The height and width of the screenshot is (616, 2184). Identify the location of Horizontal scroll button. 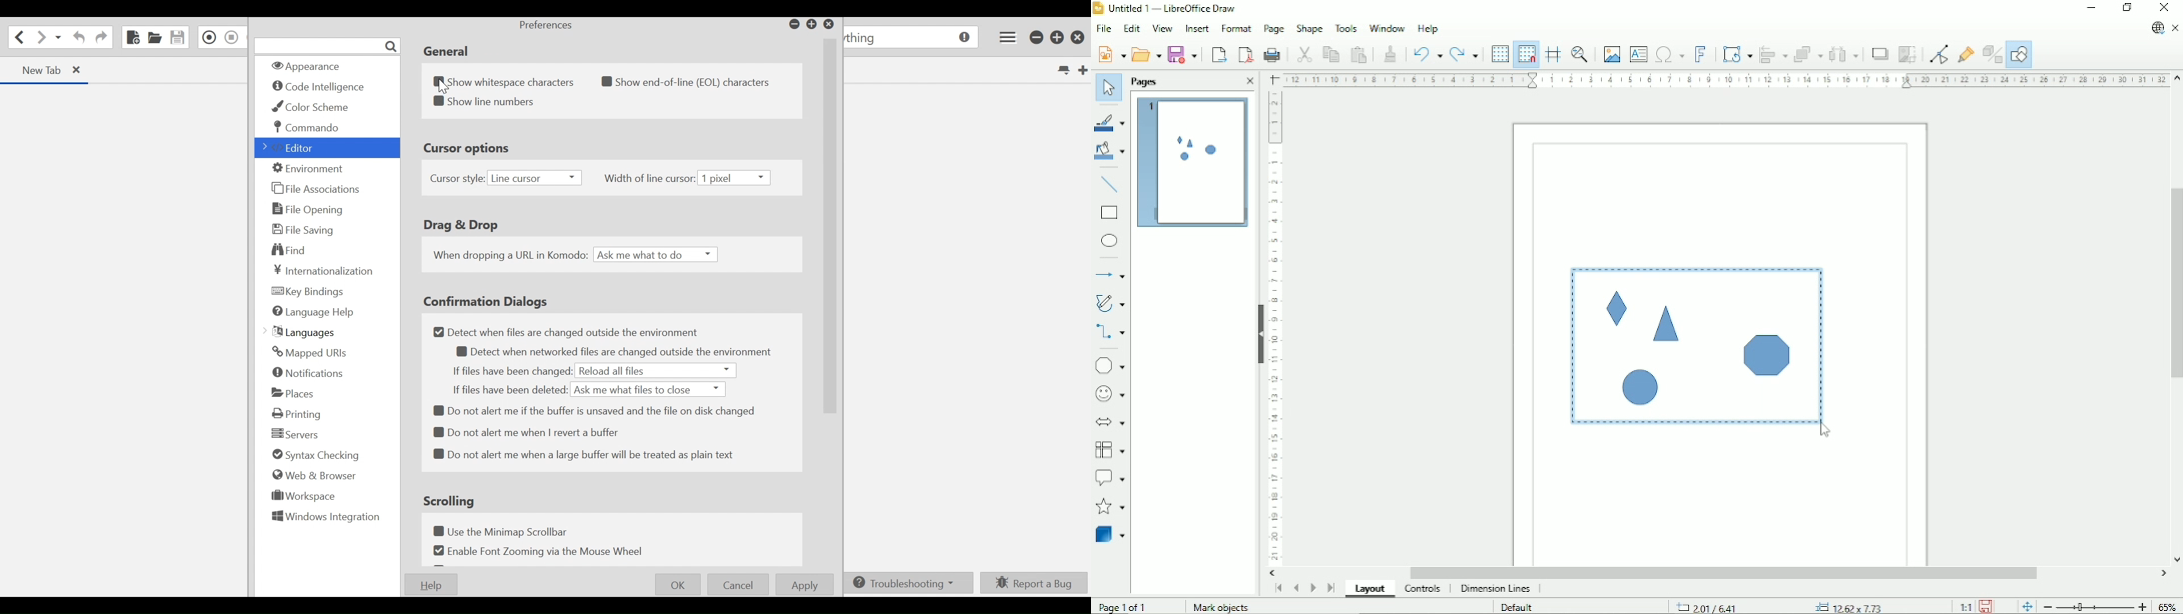
(2164, 573).